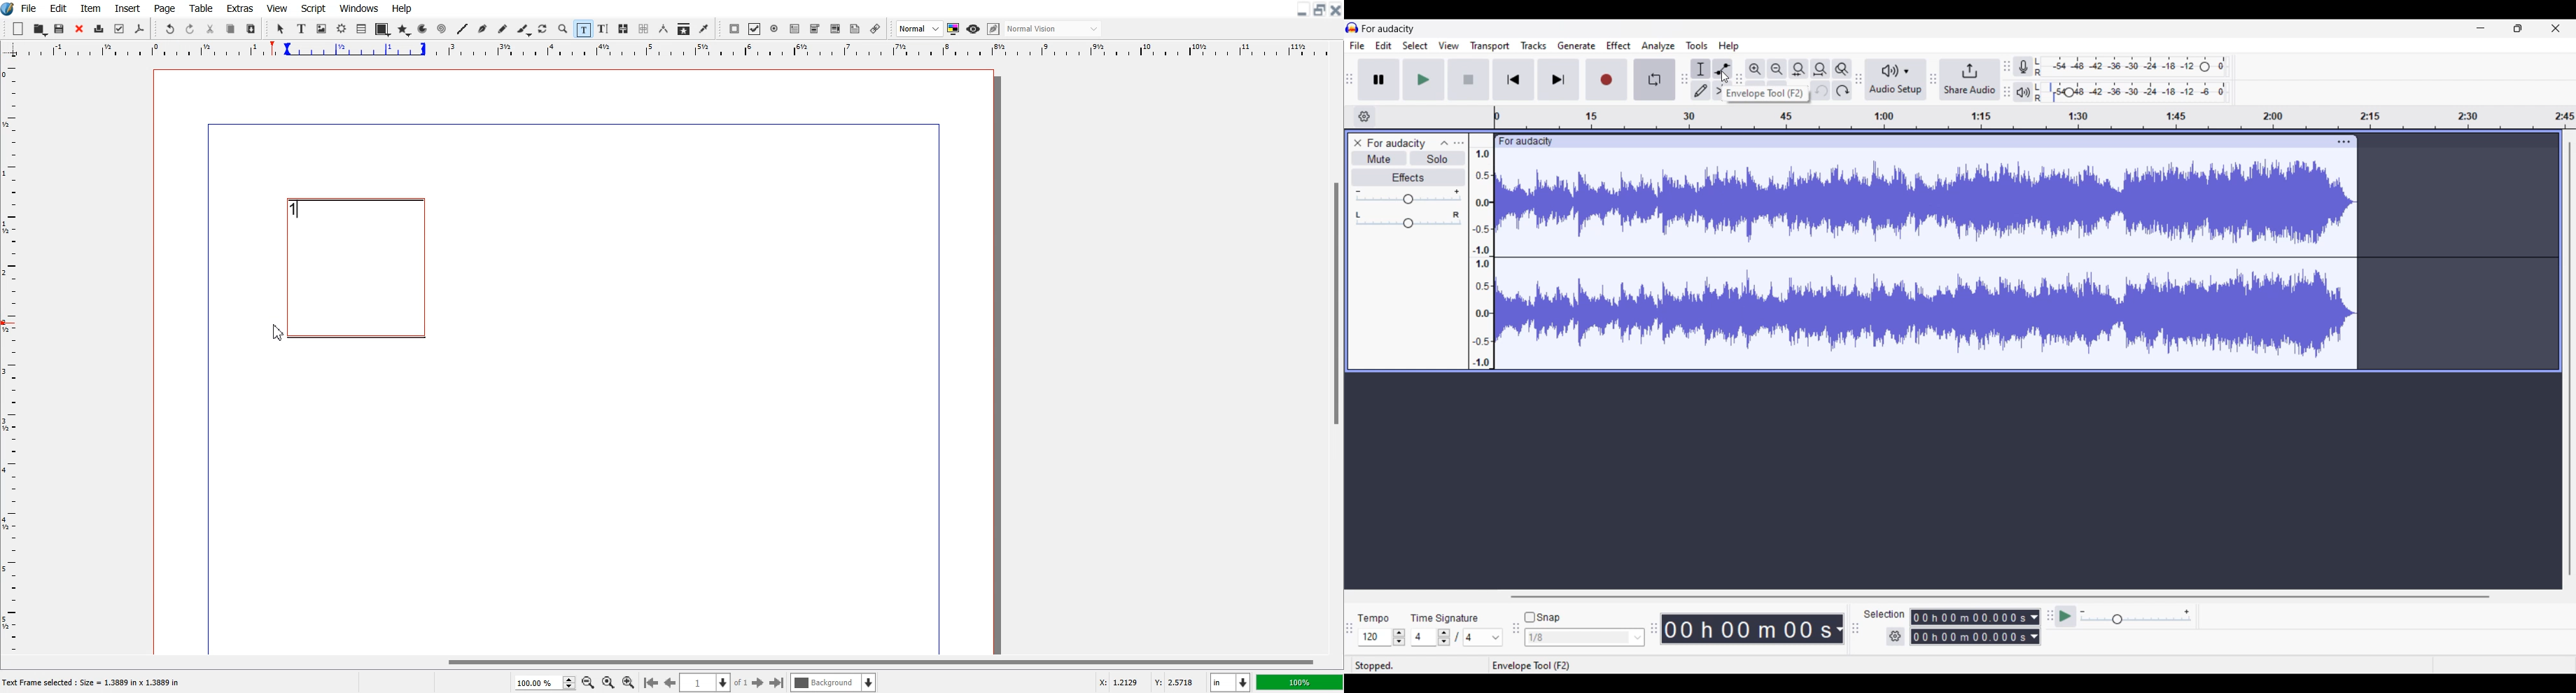 The width and height of the screenshot is (2576, 700). Describe the element at coordinates (1778, 69) in the screenshot. I see `Zoom out` at that location.